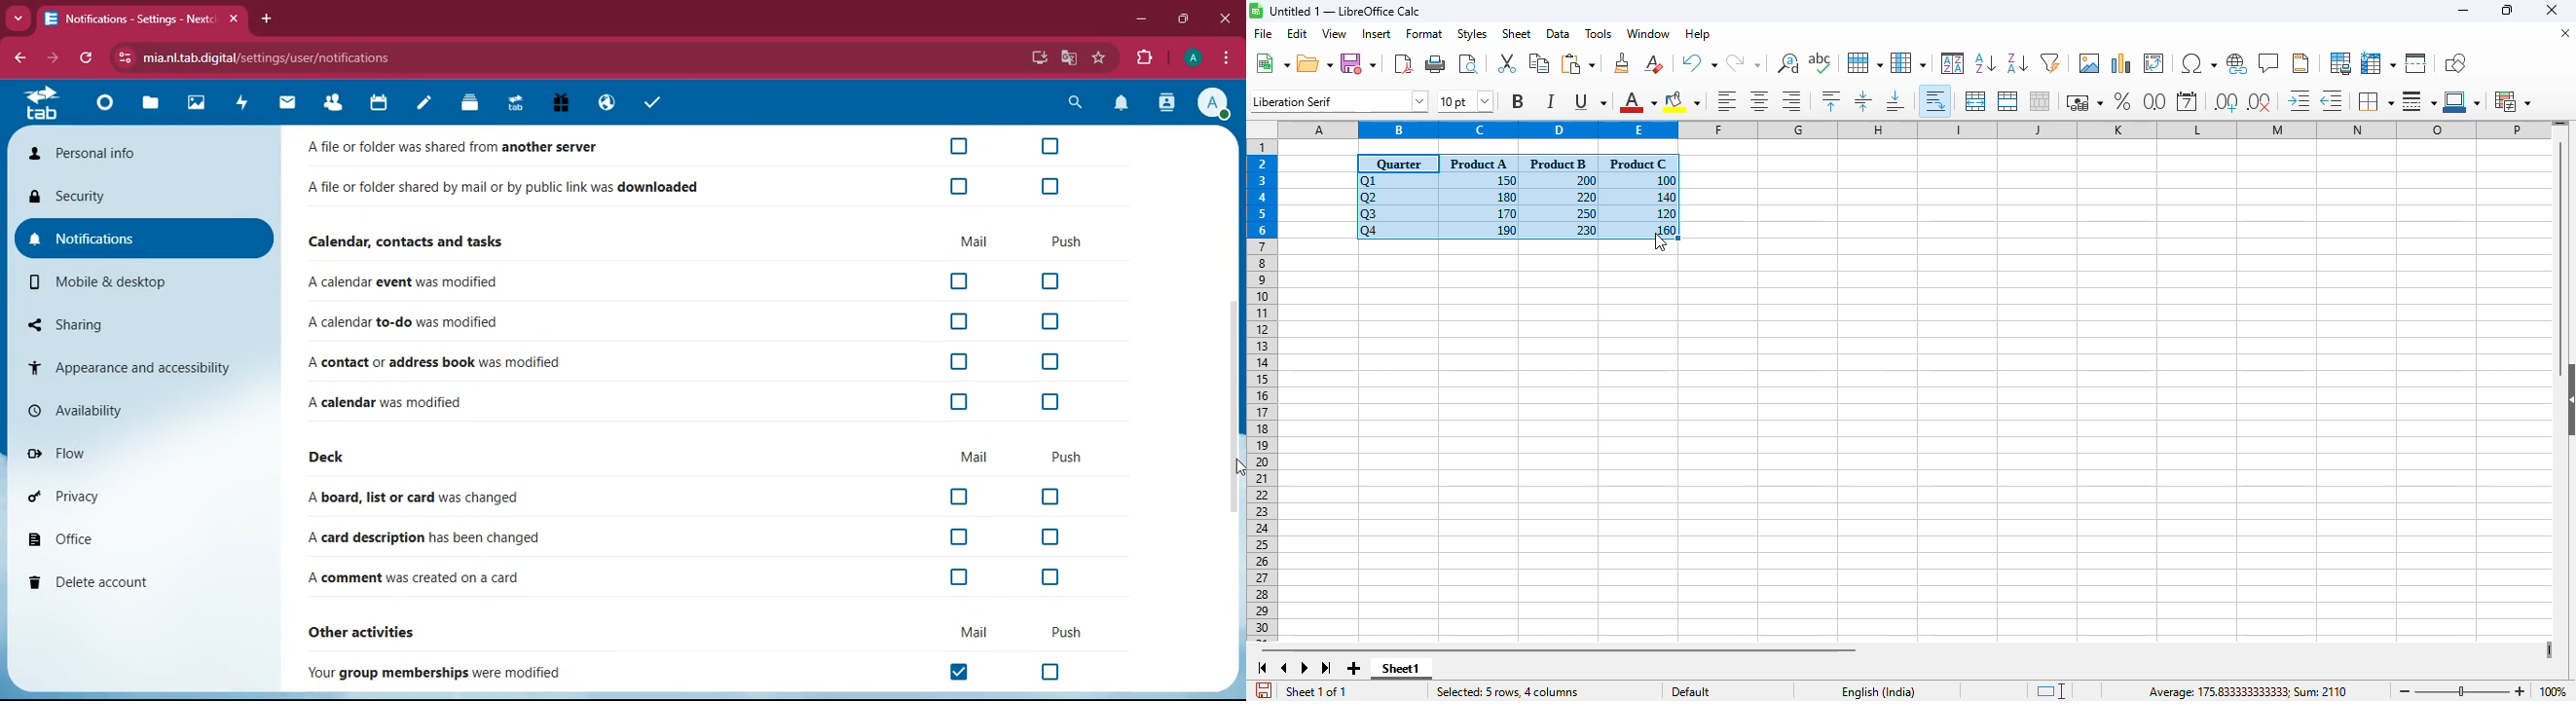 Image resolution: width=2576 pixels, height=728 pixels. Describe the element at coordinates (194, 104) in the screenshot. I see `images` at that location.